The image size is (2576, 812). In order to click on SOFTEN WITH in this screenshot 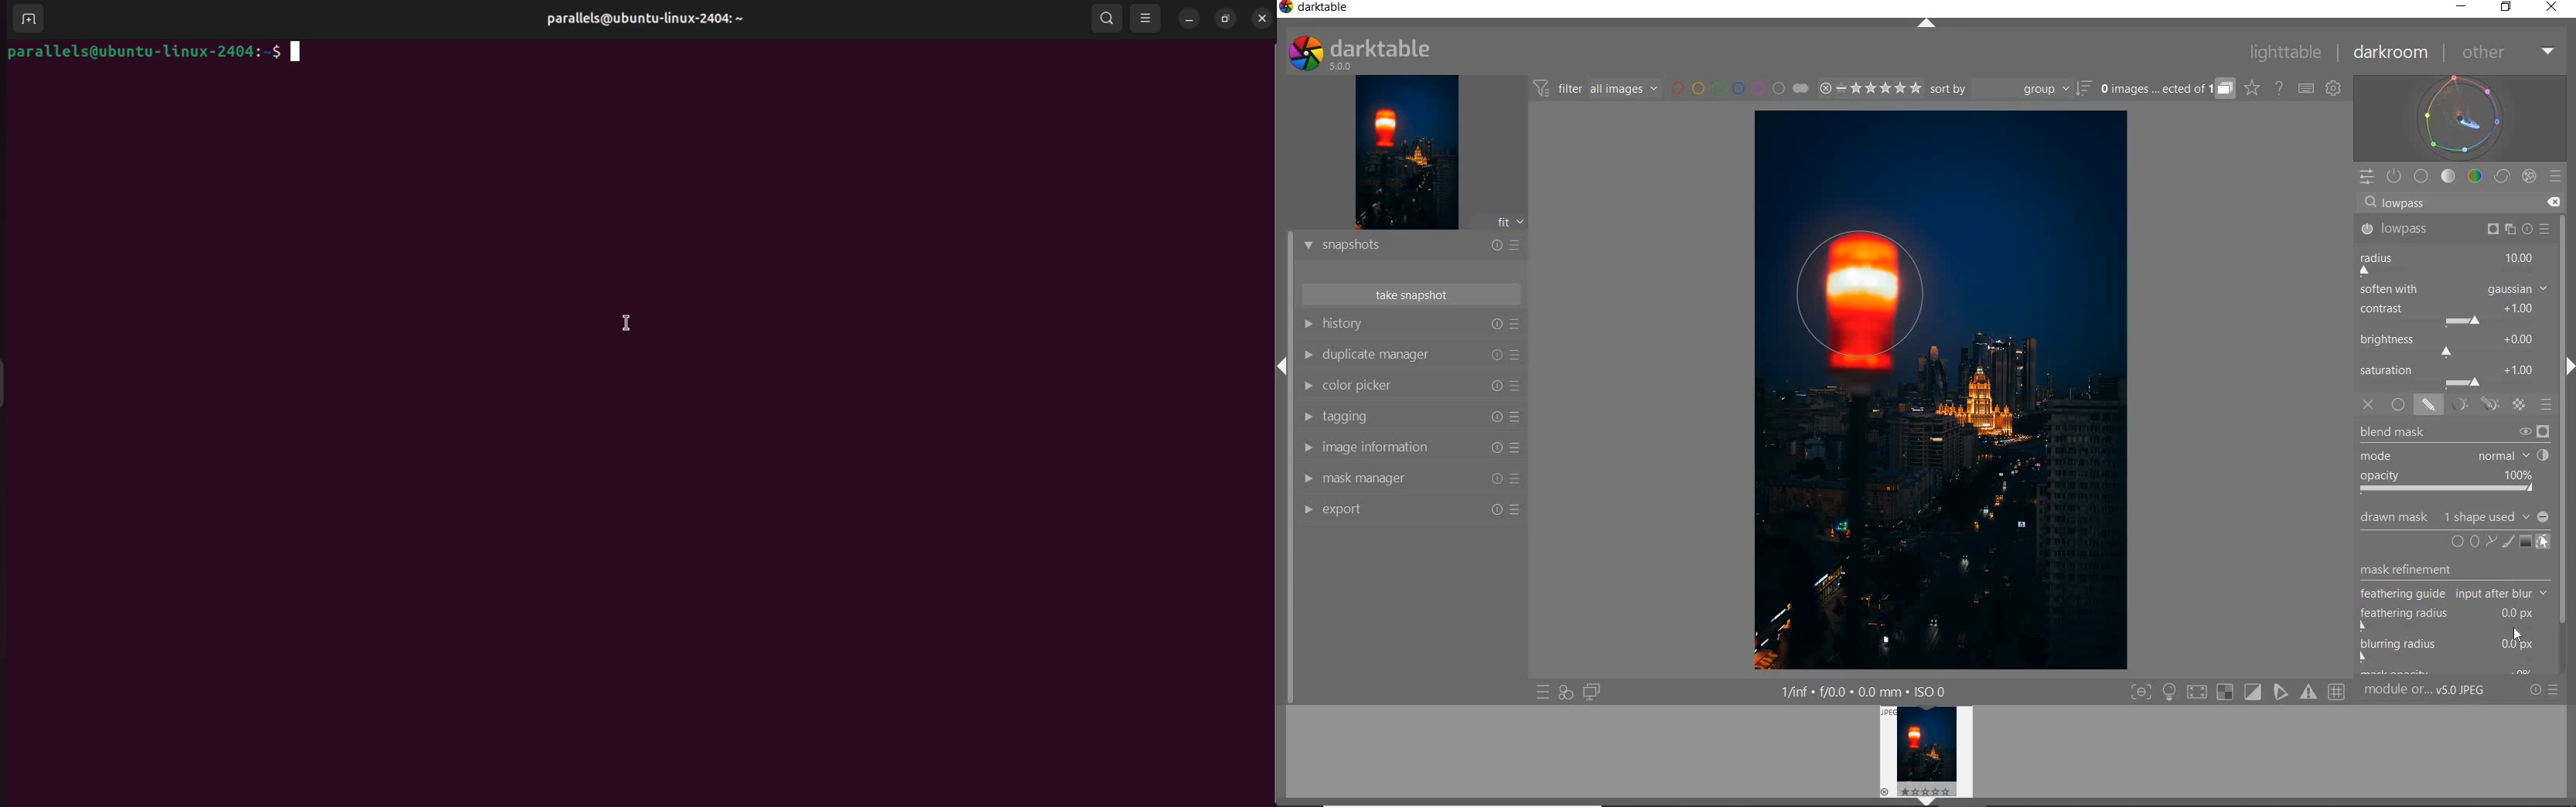, I will do `click(2454, 290)`.